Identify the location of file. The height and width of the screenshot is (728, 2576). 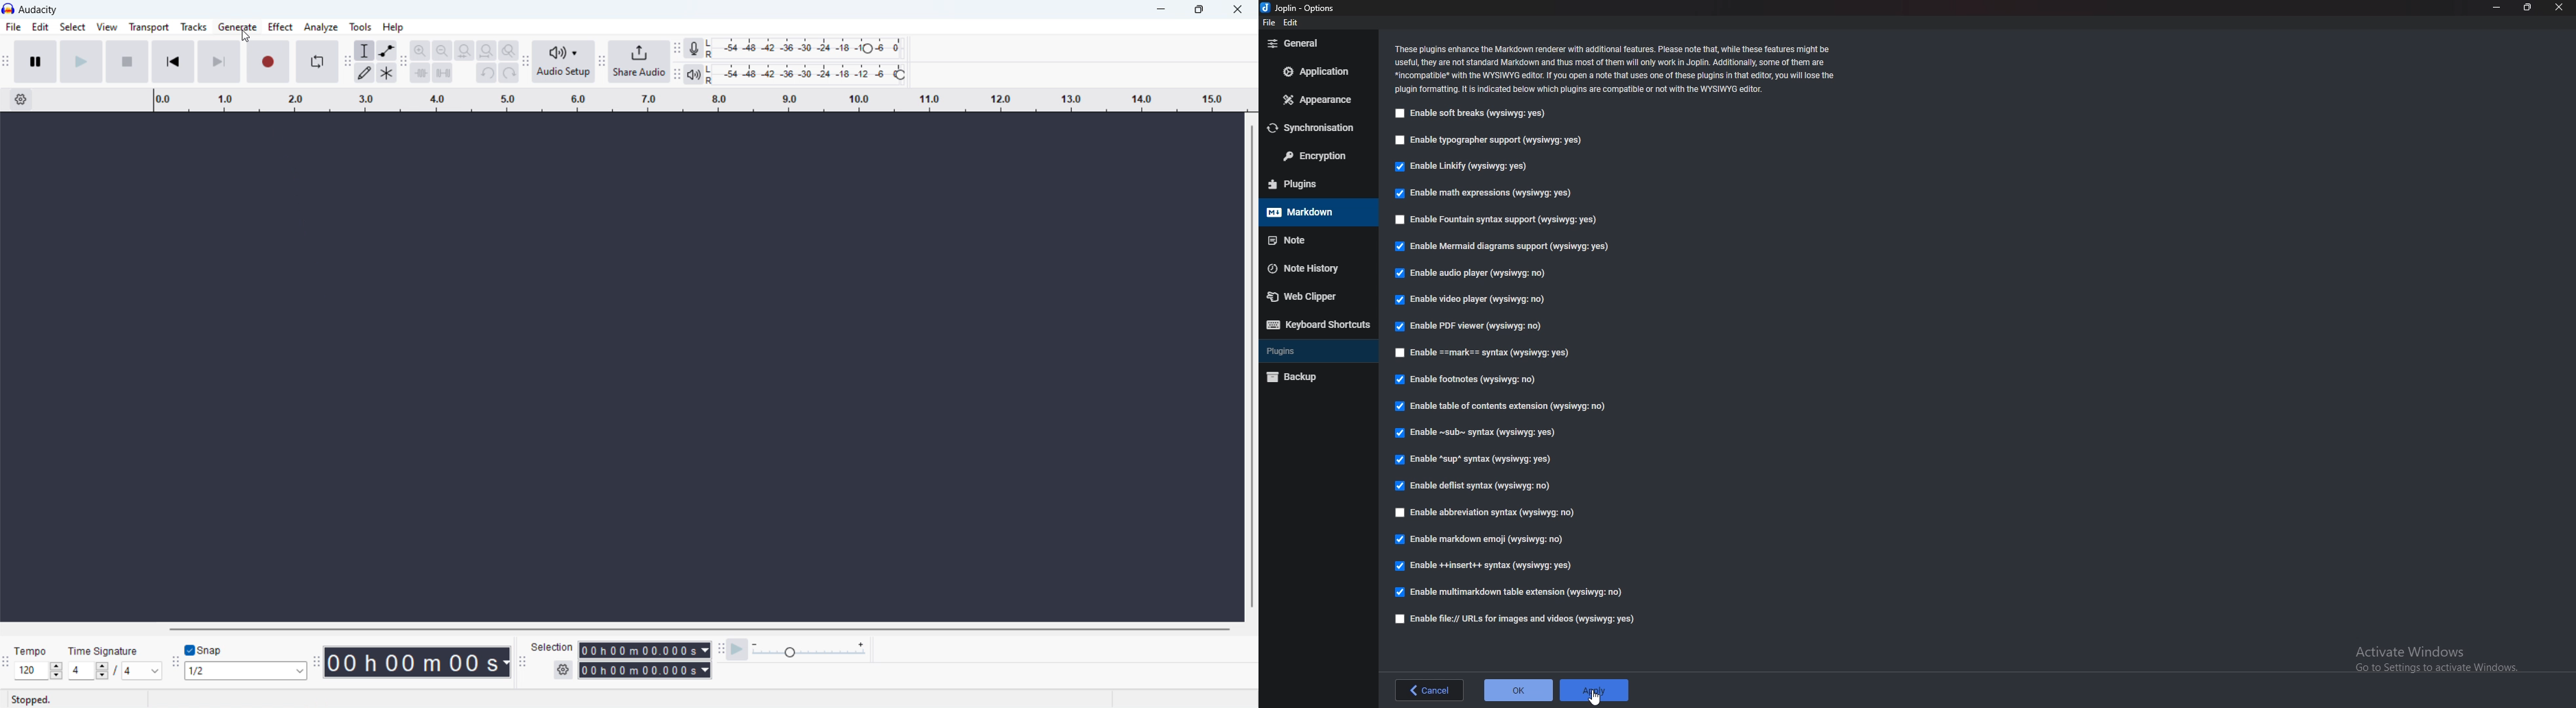
(1268, 23).